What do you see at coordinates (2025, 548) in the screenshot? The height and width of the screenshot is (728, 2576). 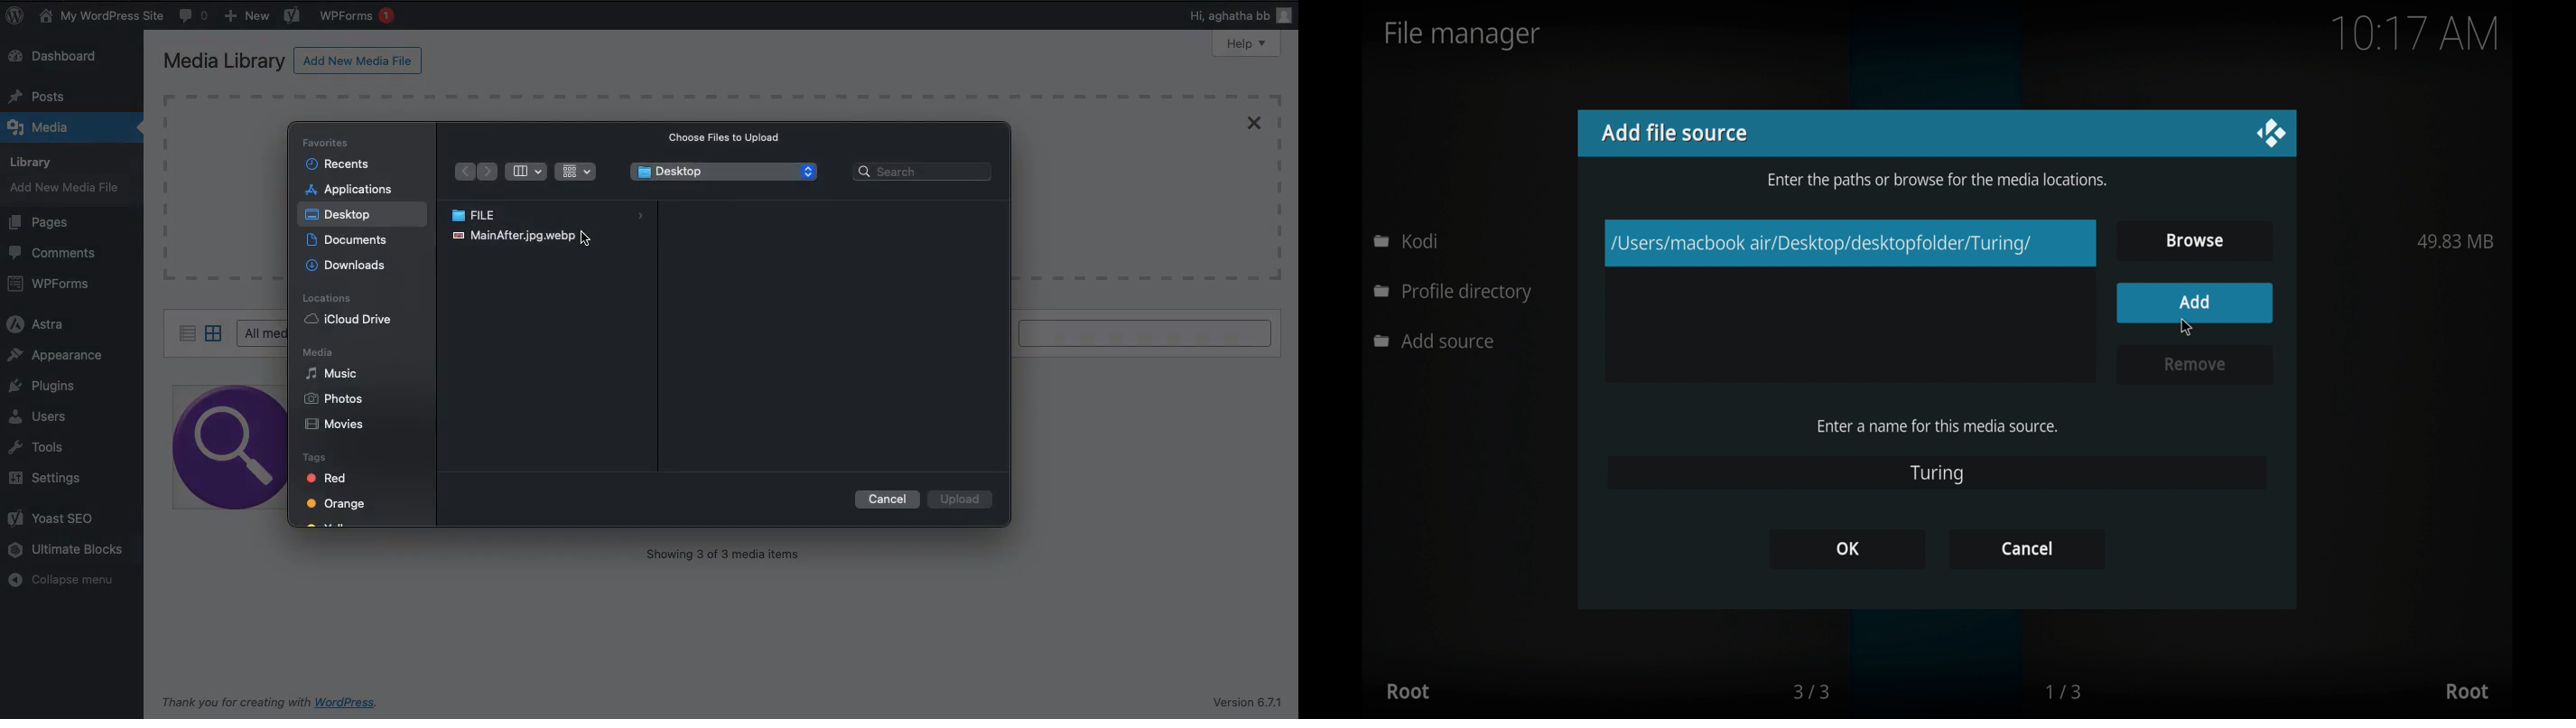 I see `cancel` at bounding box center [2025, 548].